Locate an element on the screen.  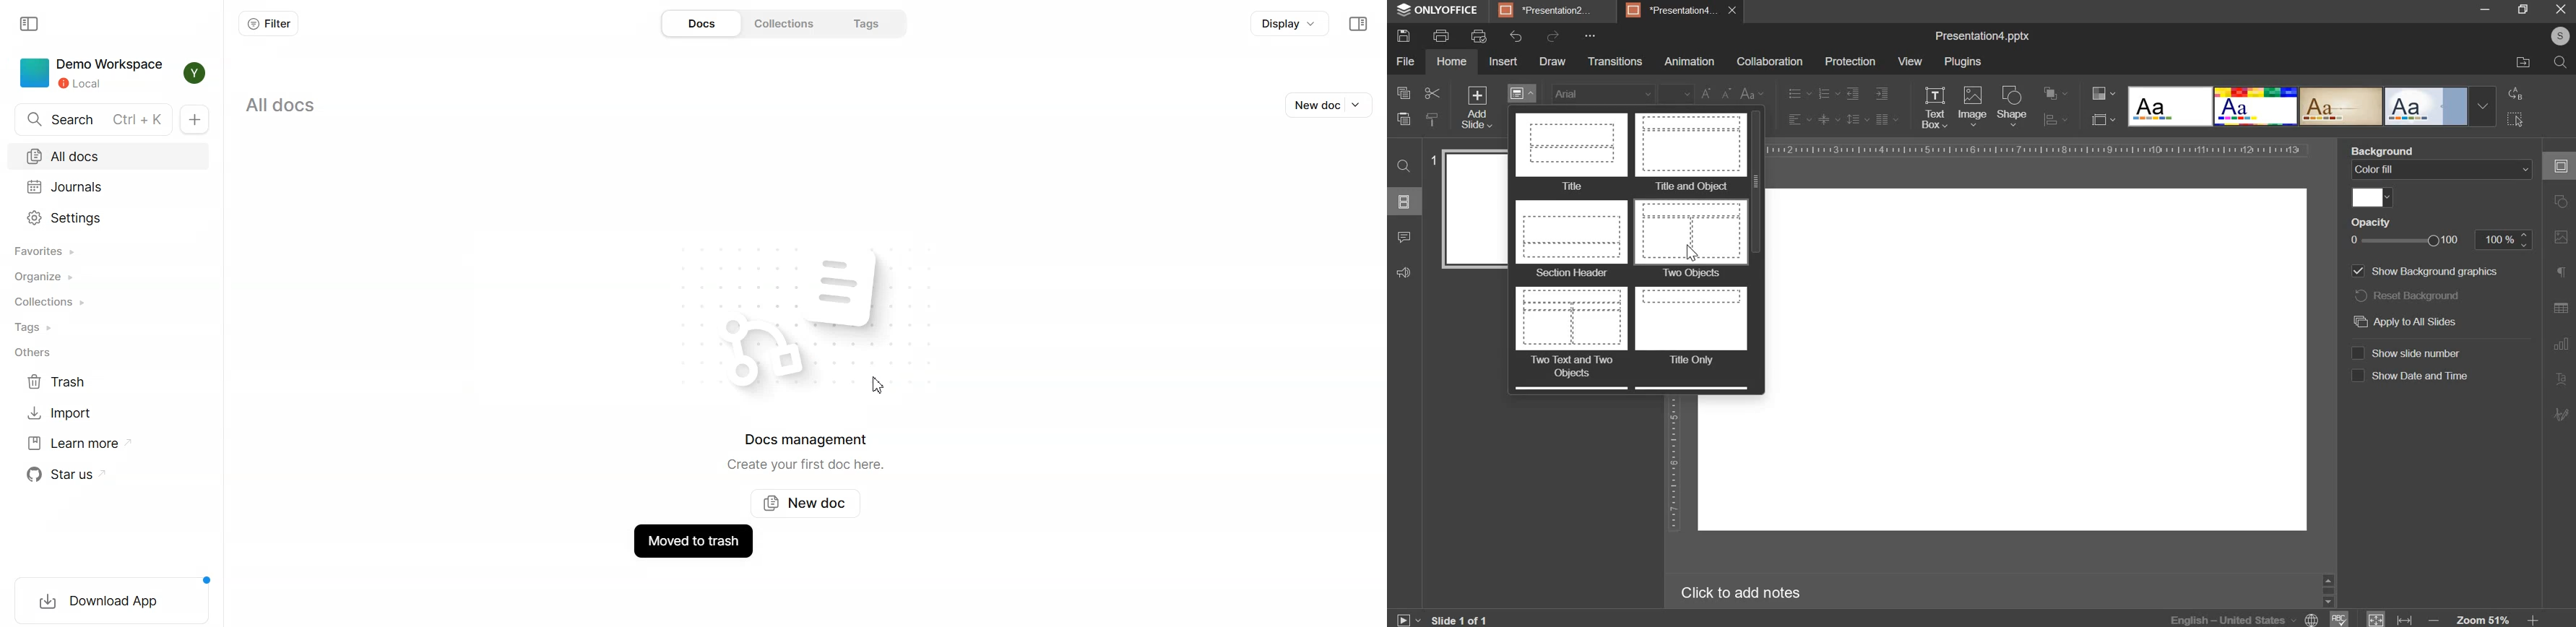
opacity is located at coordinates (2372, 223).